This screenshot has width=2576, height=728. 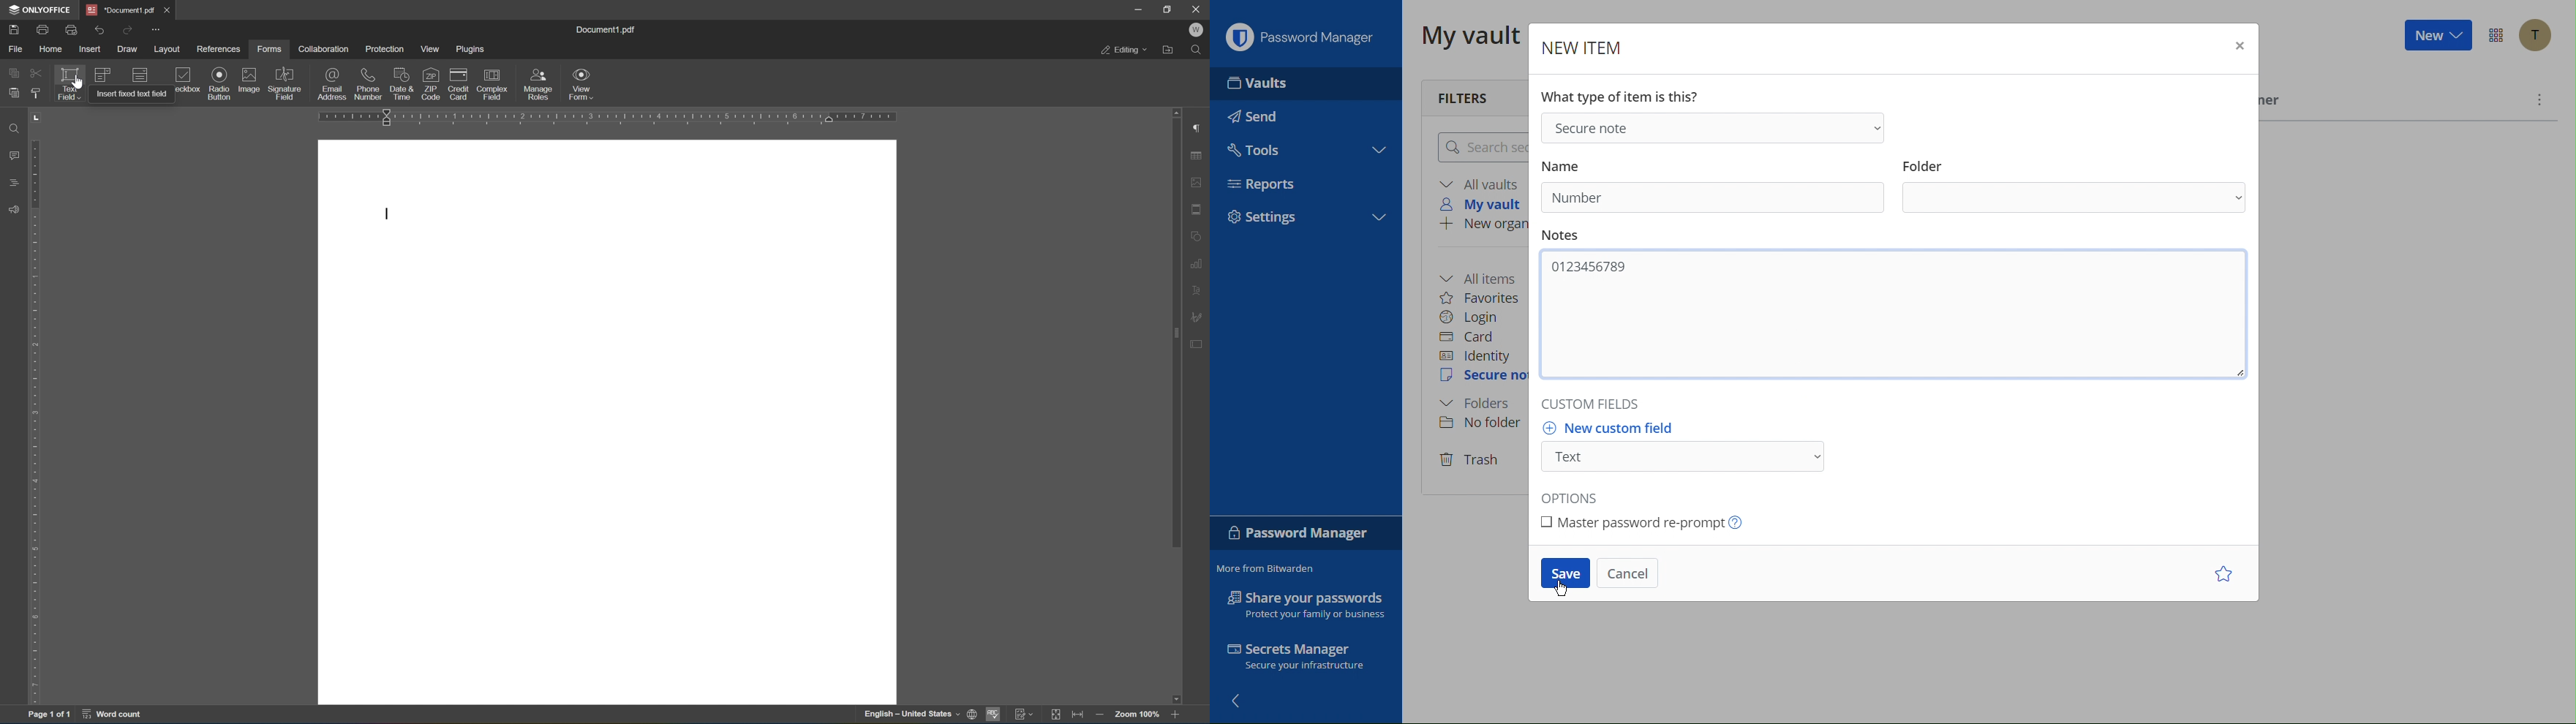 I want to click on Identity, so click(x=1478, y=355).